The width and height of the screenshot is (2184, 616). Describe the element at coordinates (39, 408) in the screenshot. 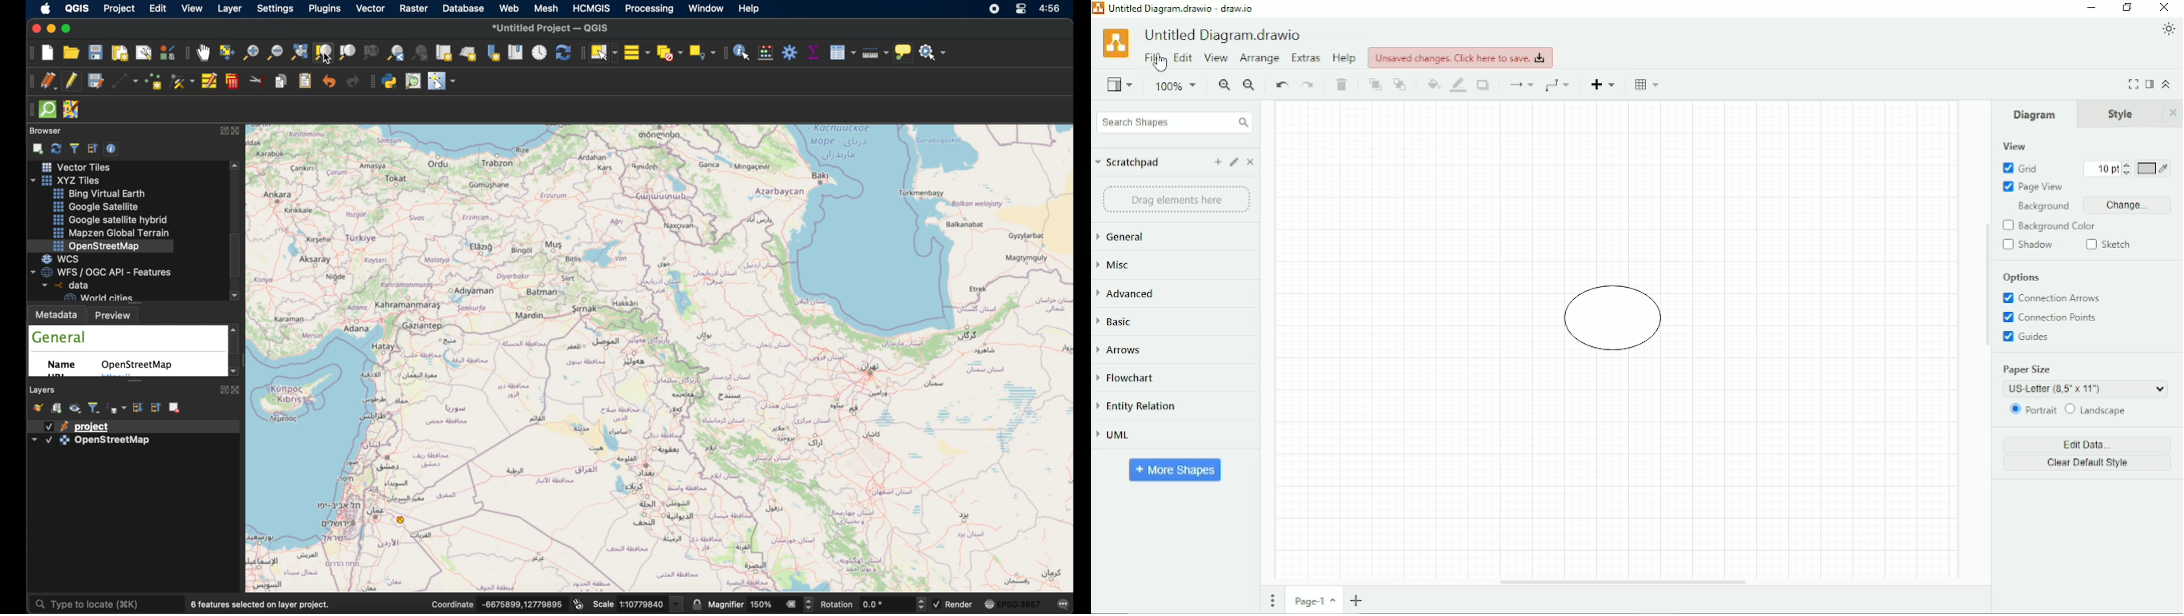

I see `open layer styling panel` at that location.